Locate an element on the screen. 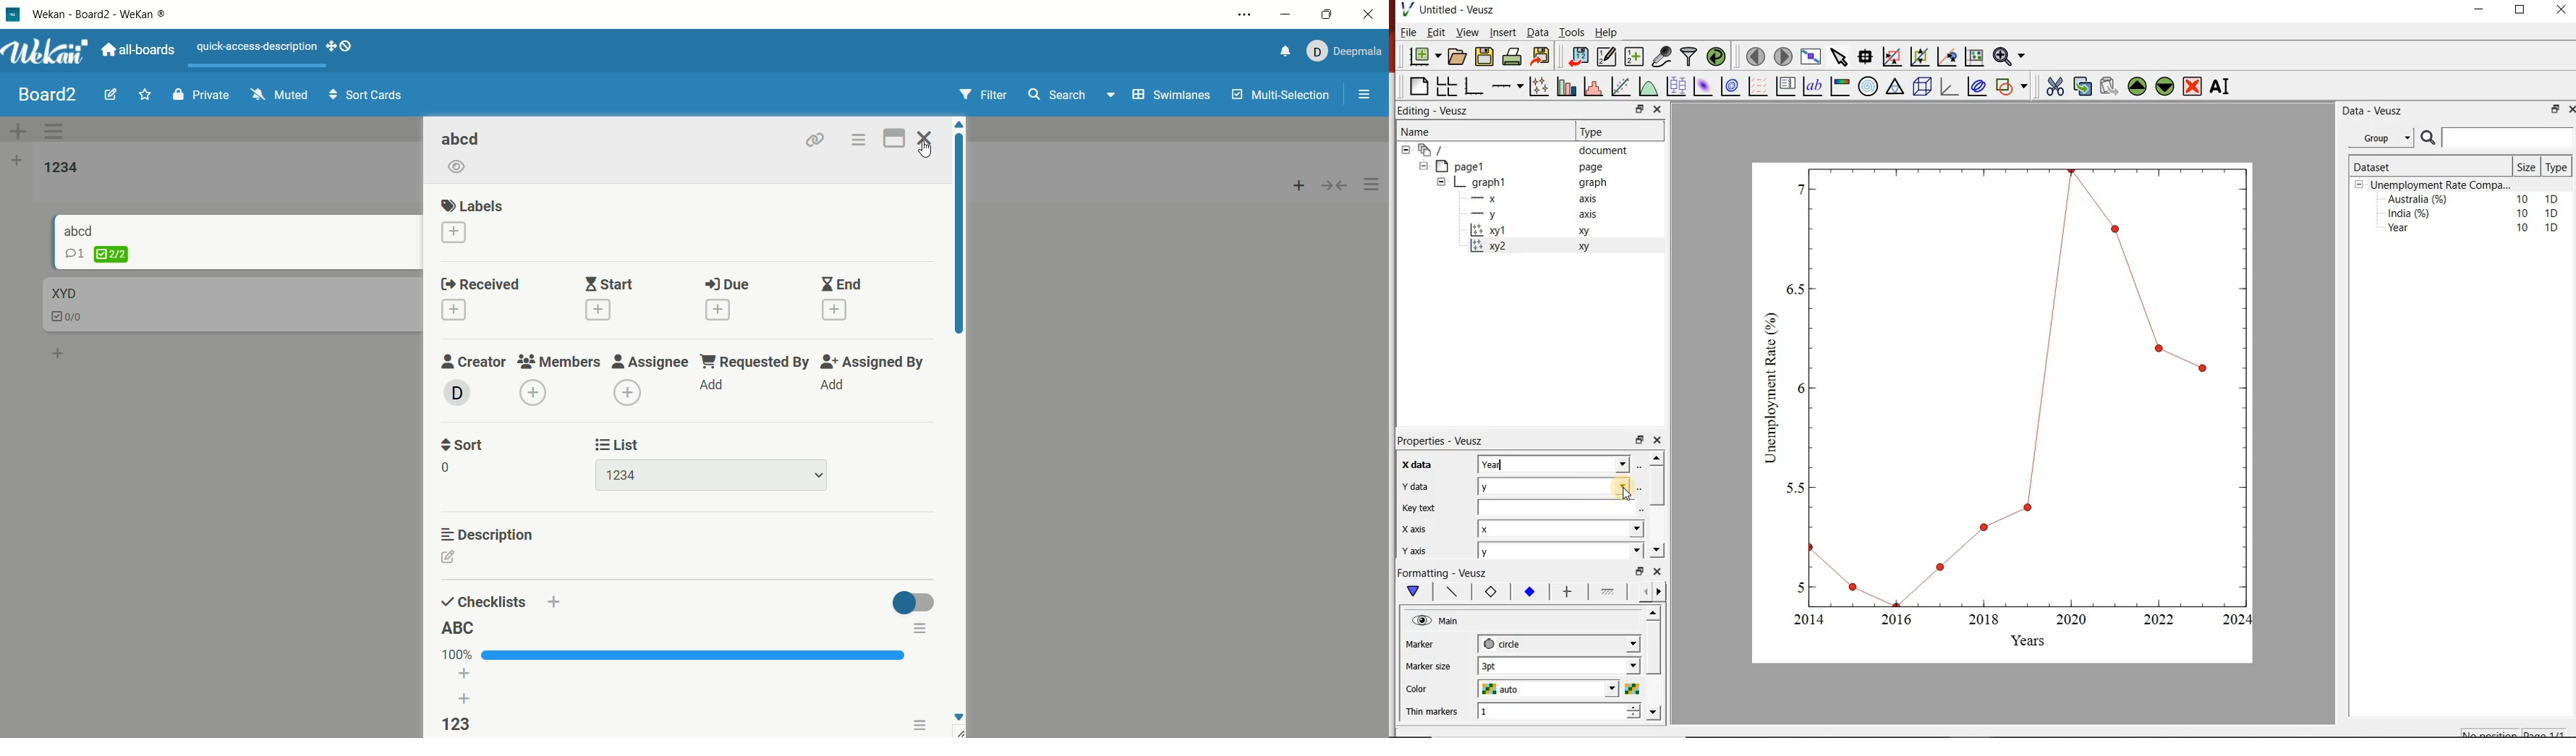 The height and width of the screenshot is (756, 2576). sort is located at coordinates (467, 455).